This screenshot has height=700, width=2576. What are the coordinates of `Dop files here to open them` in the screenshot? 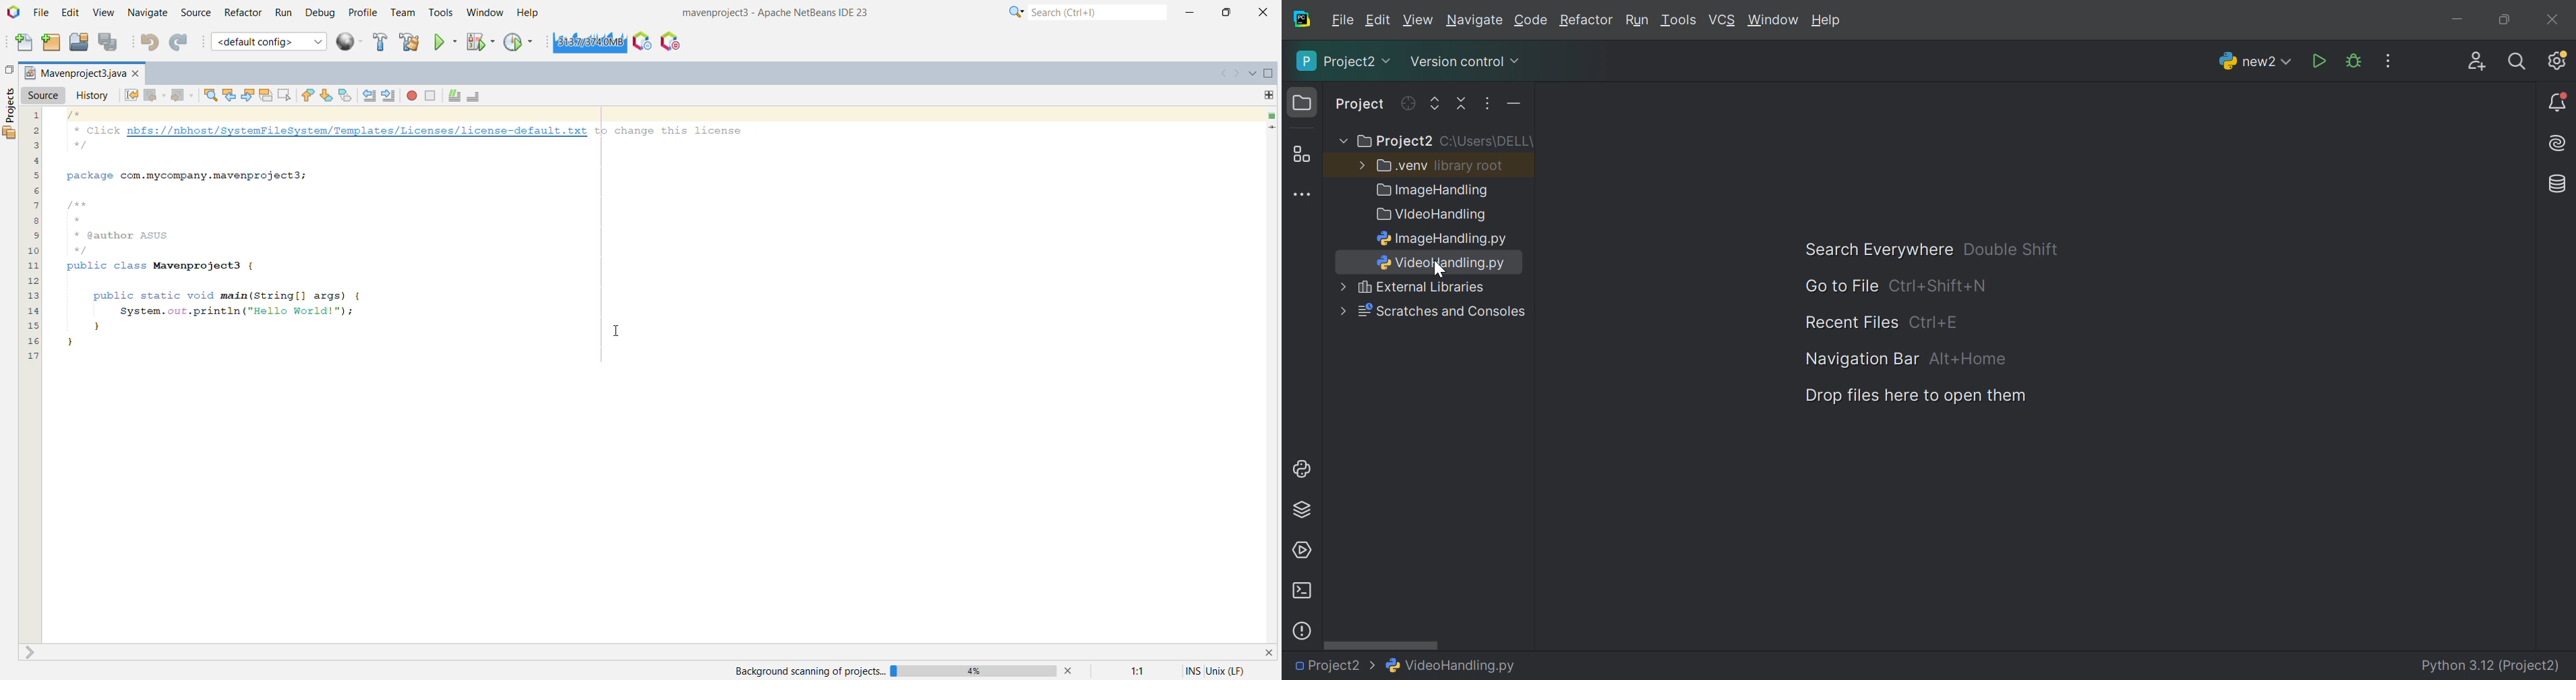 It's located at (1911, 396).